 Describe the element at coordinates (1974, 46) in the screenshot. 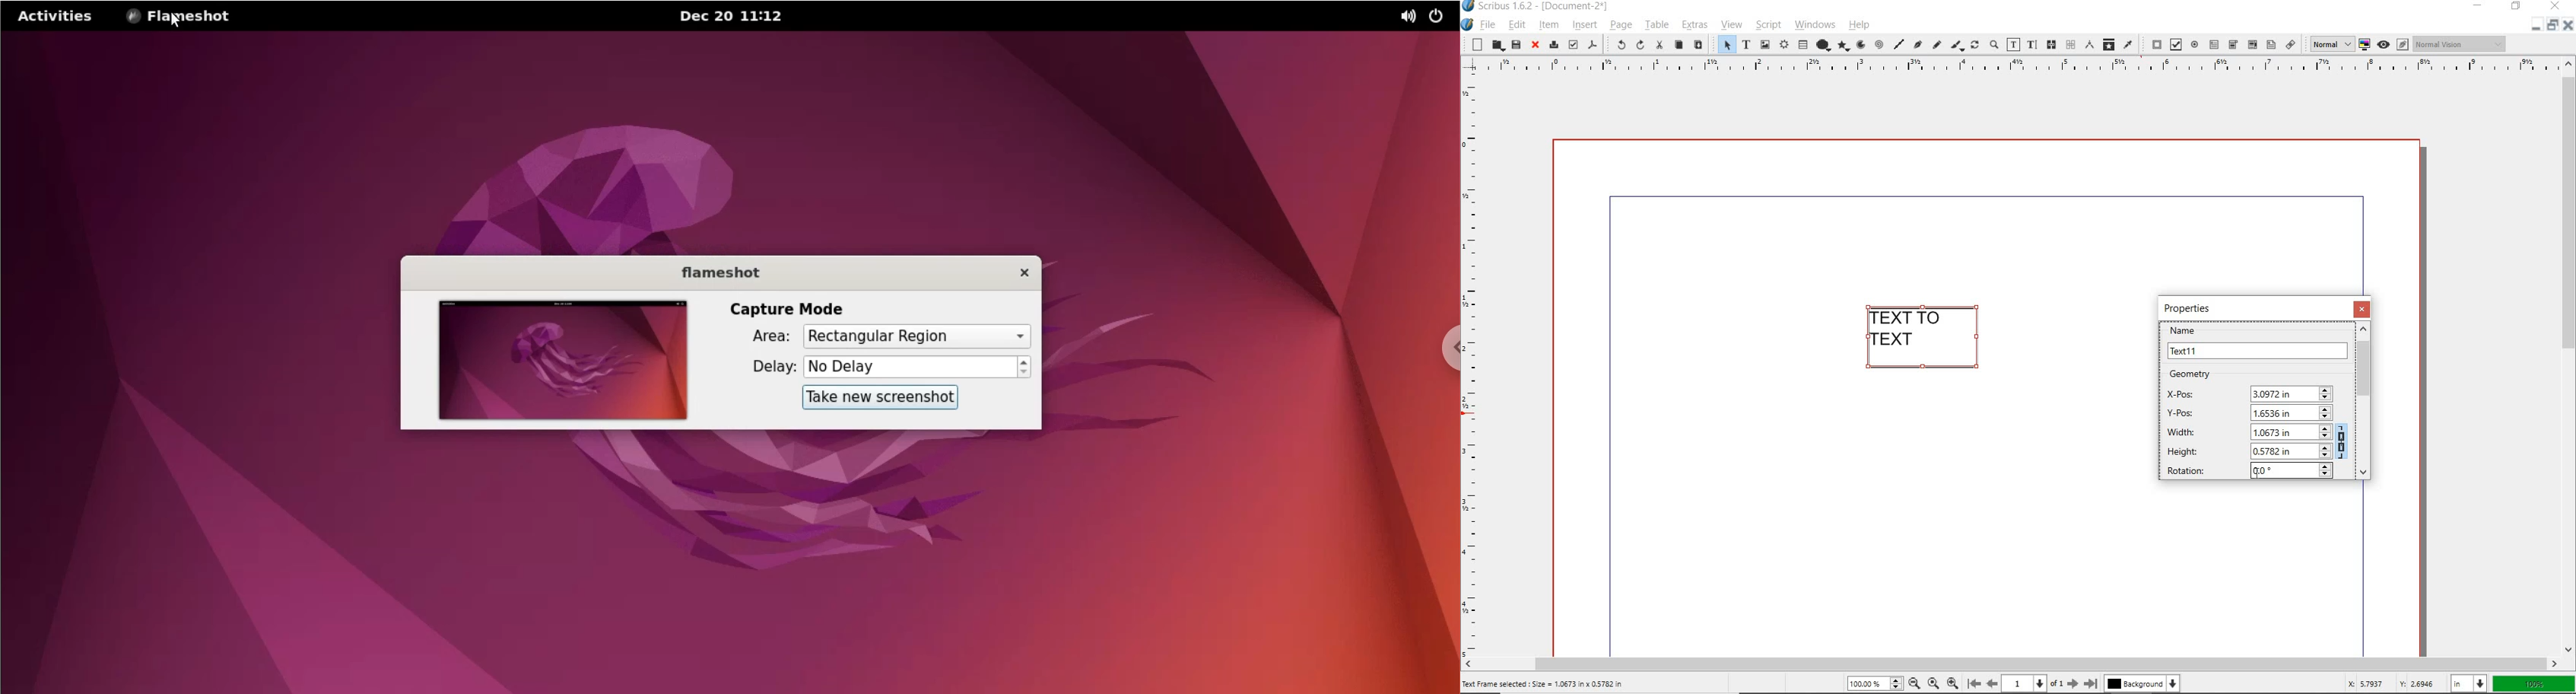

I see `rotate item` at that location.